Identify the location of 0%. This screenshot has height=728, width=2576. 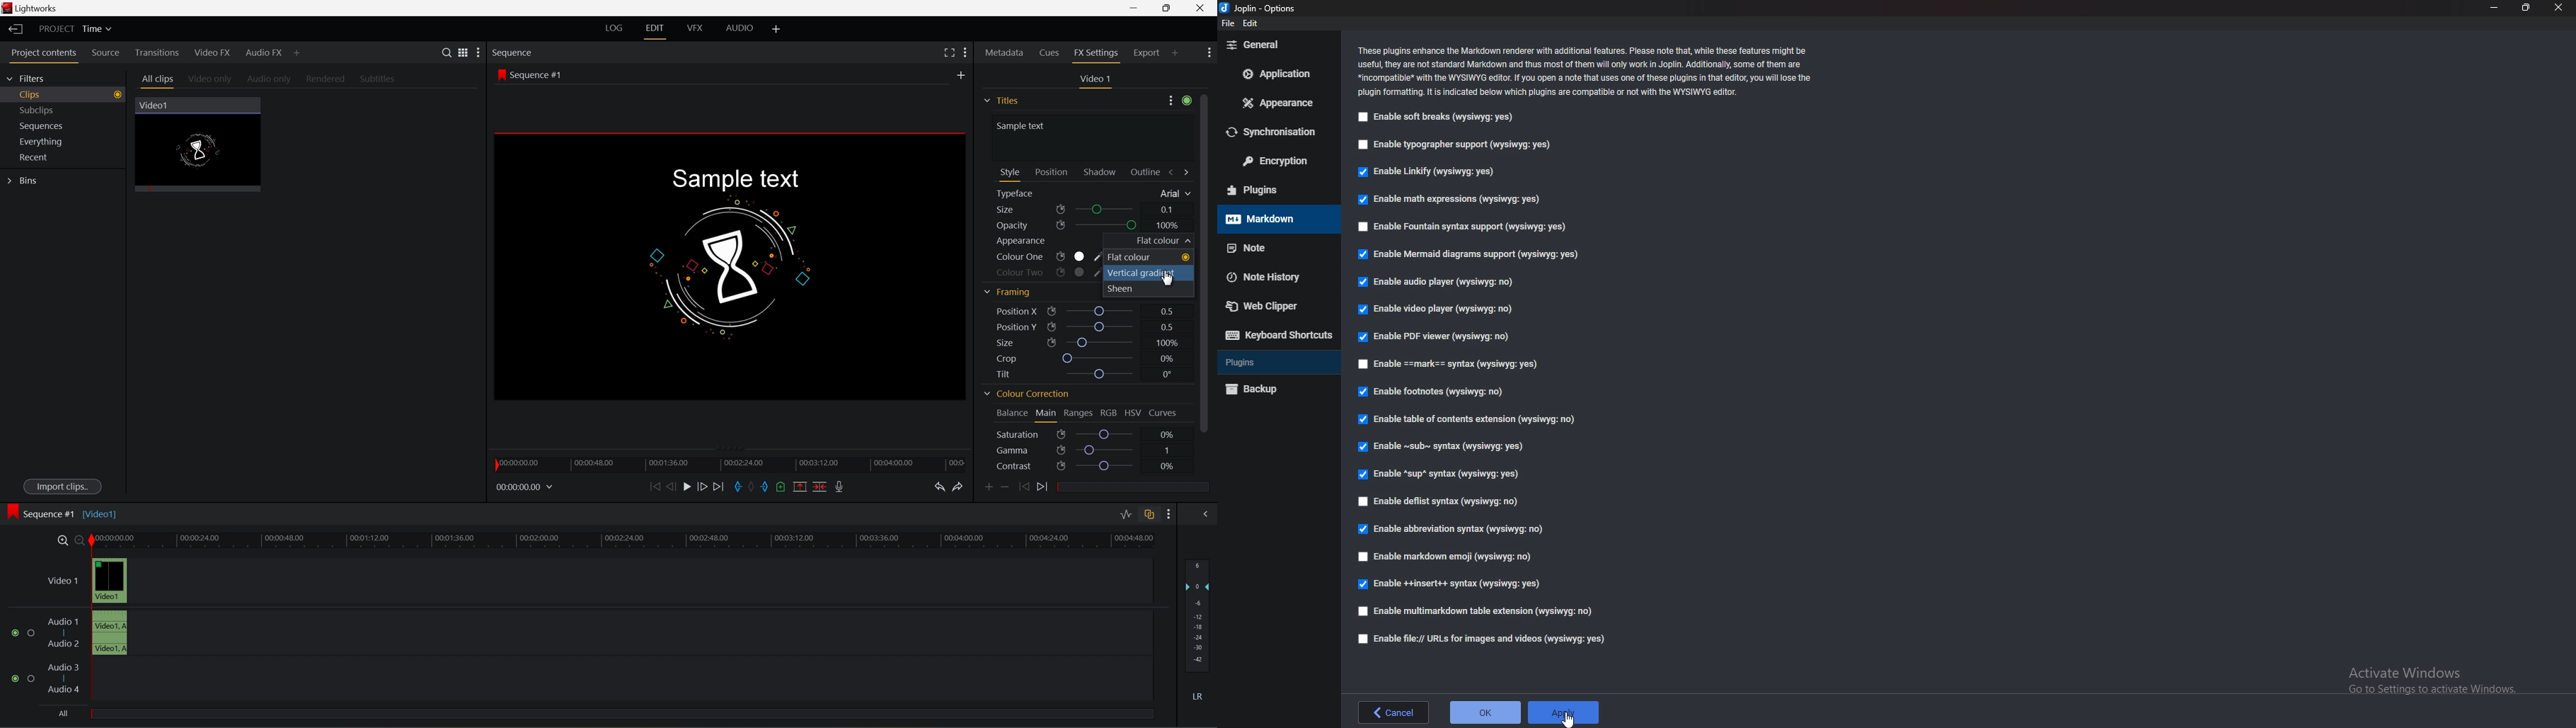
(1166, 466).